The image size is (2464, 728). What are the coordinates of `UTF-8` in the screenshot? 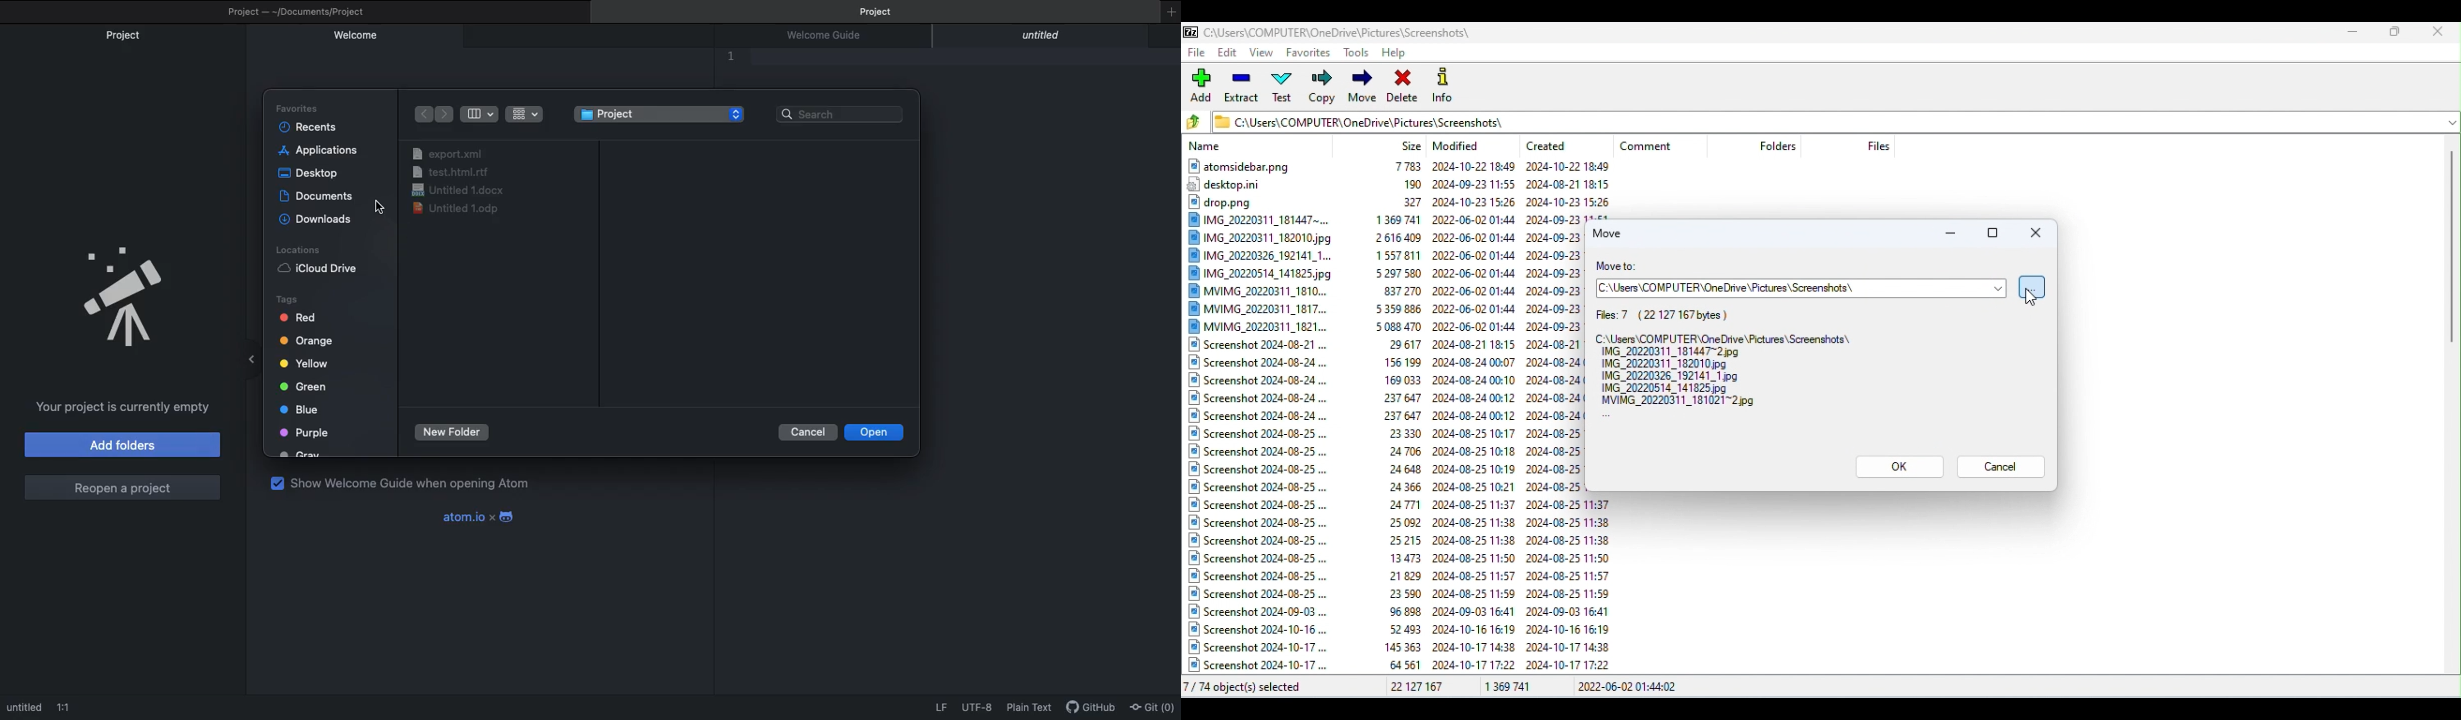 It's located at (977, 705).